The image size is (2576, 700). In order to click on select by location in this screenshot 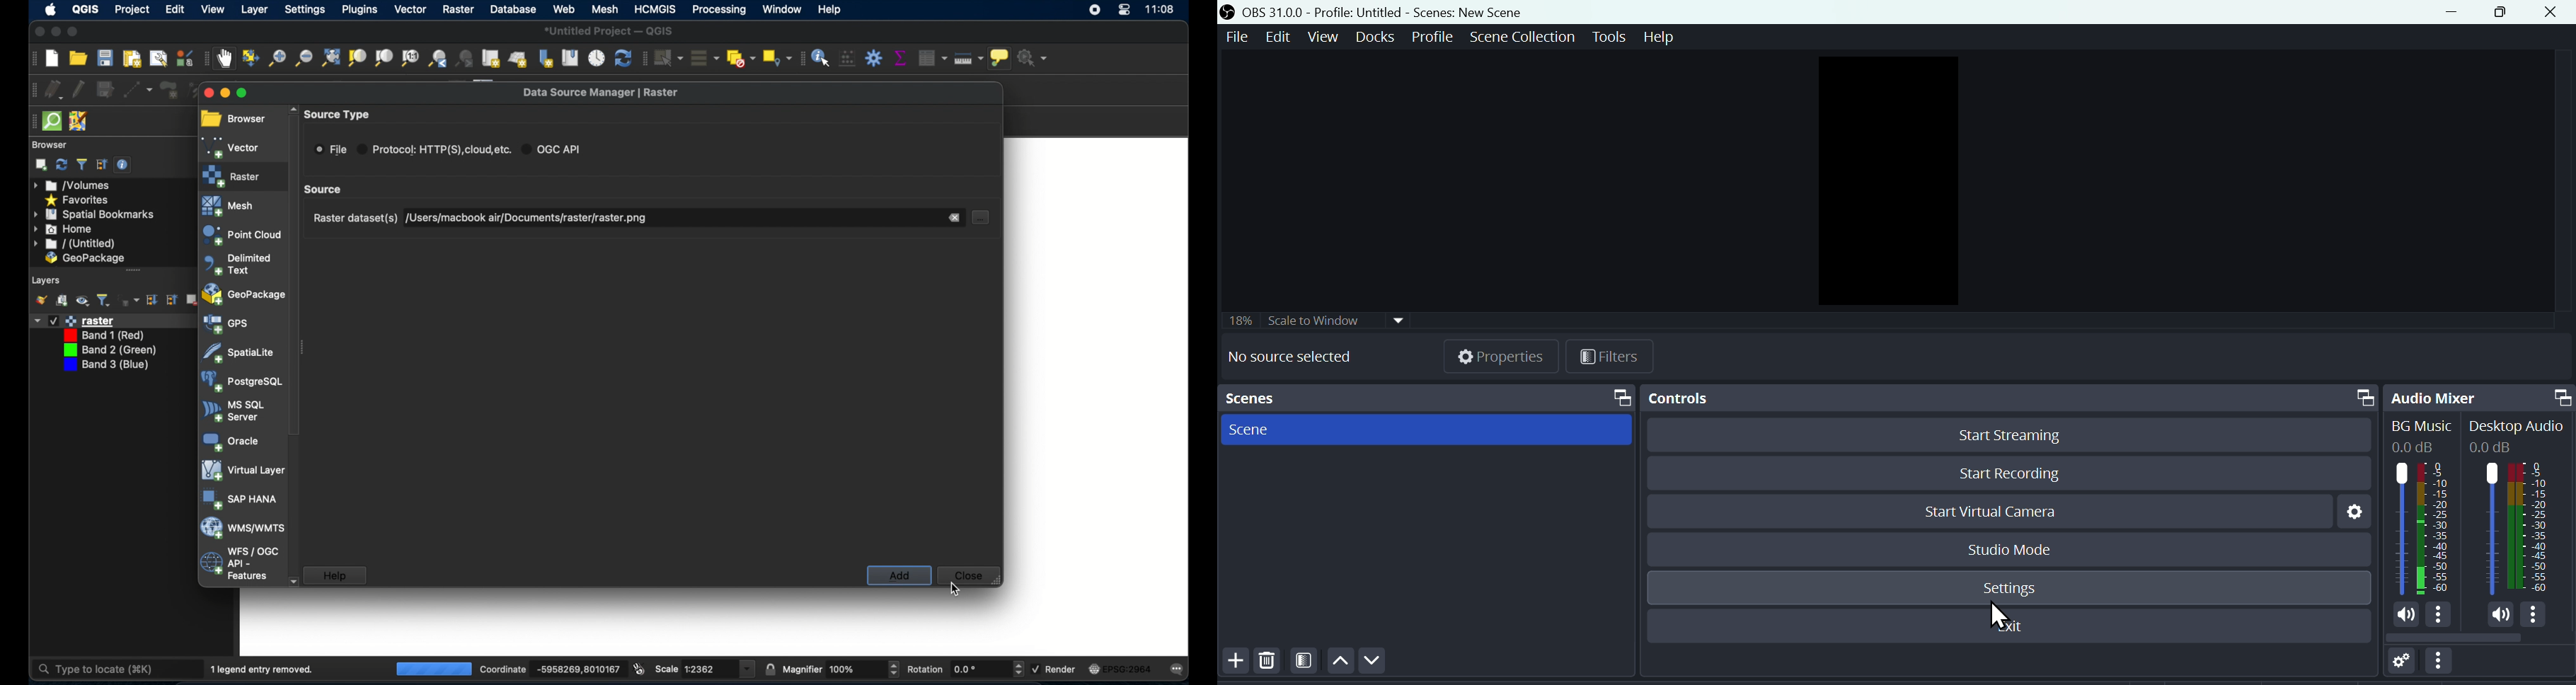, I will do `click(776, 58)`.